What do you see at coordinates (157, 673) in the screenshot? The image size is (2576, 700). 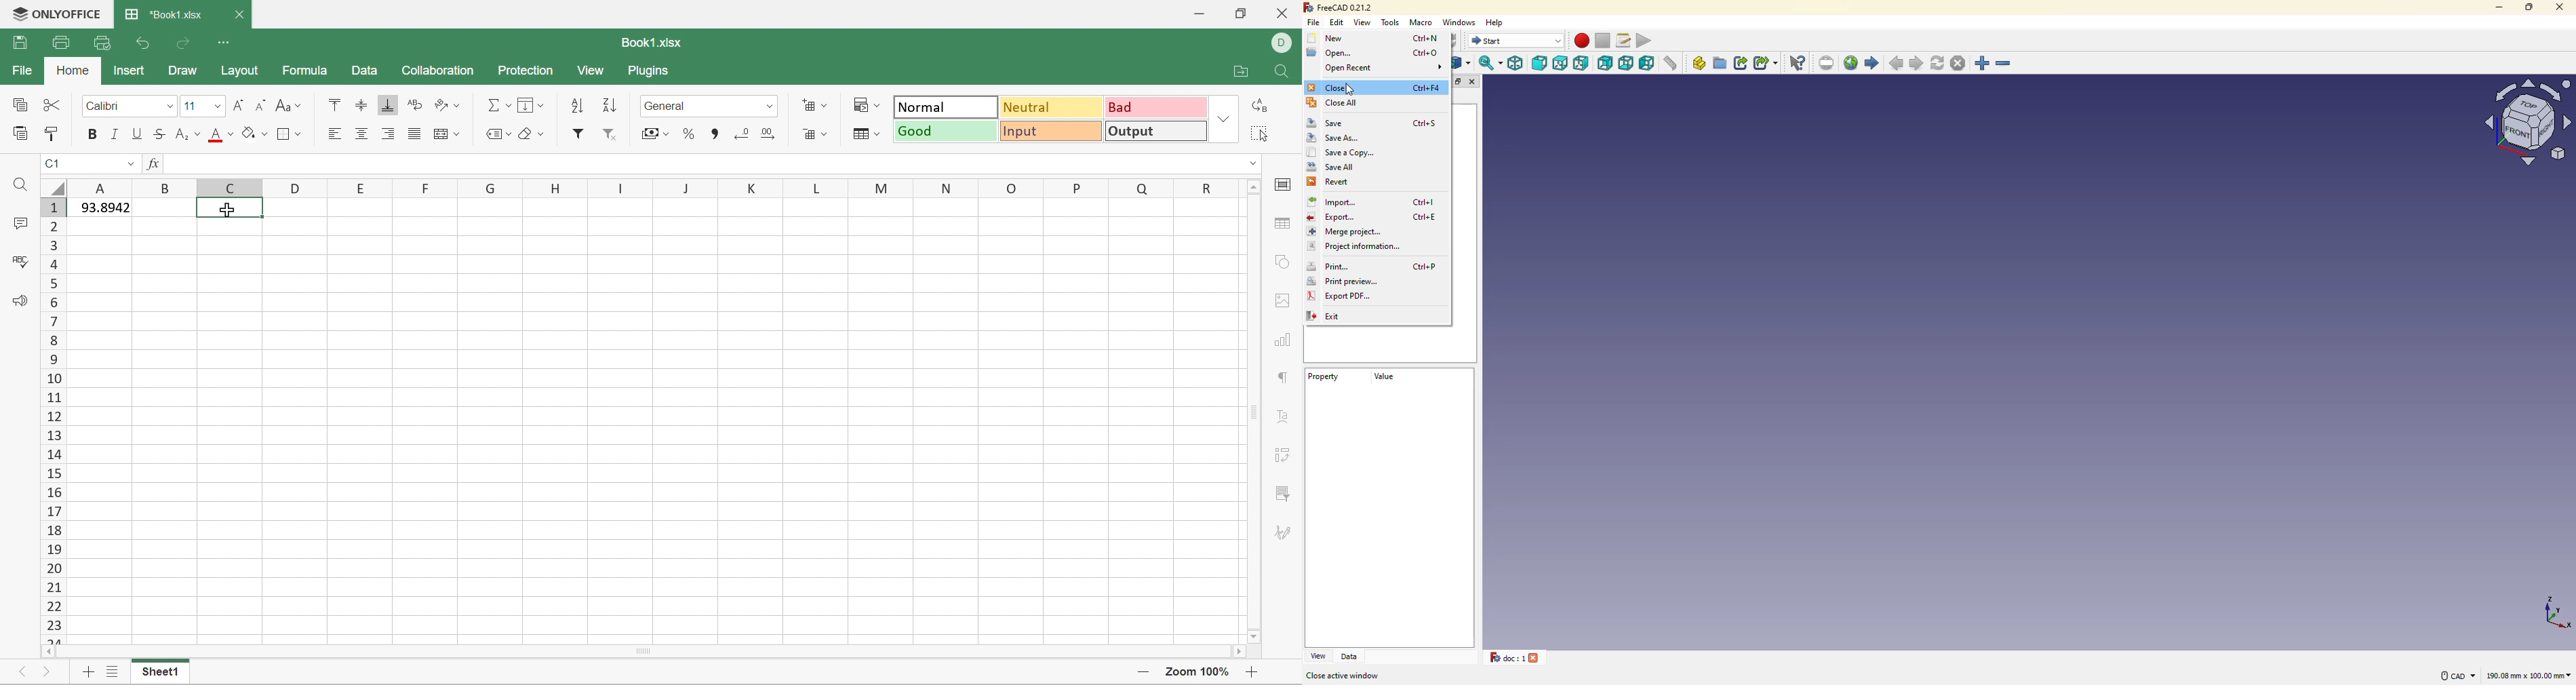 I see `Sheet1` at bounding box center [157, 673].